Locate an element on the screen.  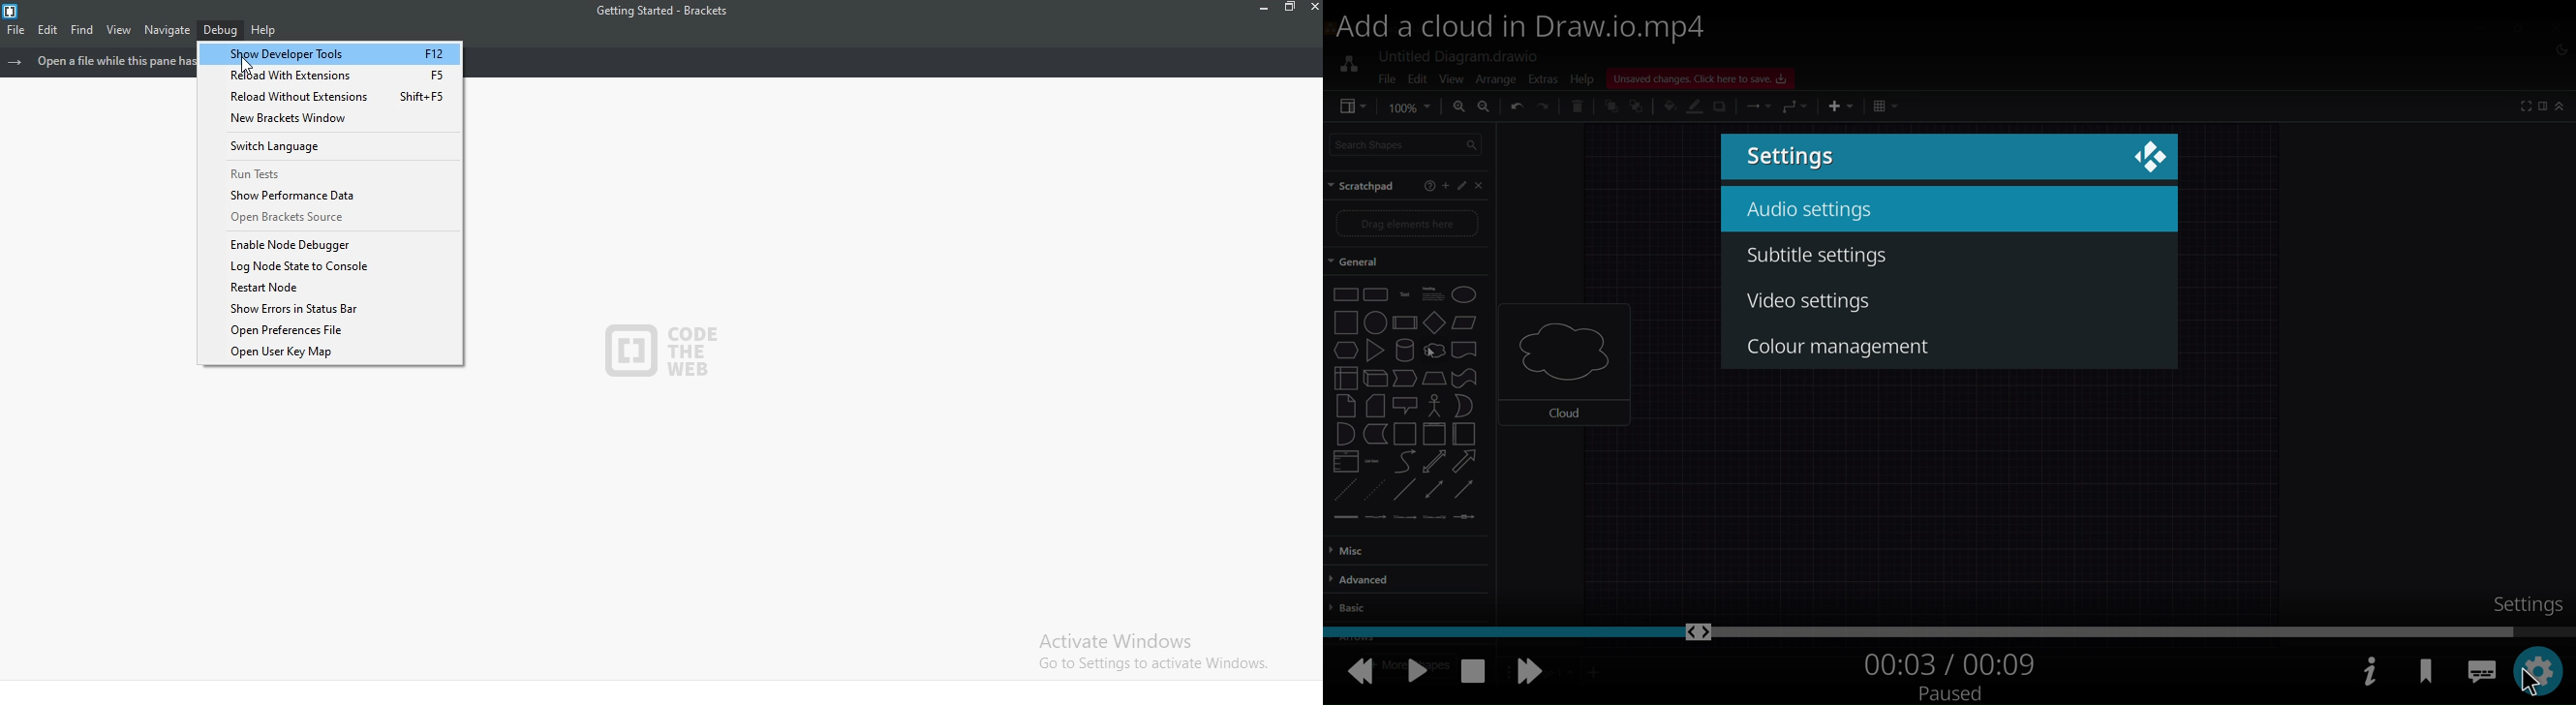
close dialog is located at coordinates (2146, 156).